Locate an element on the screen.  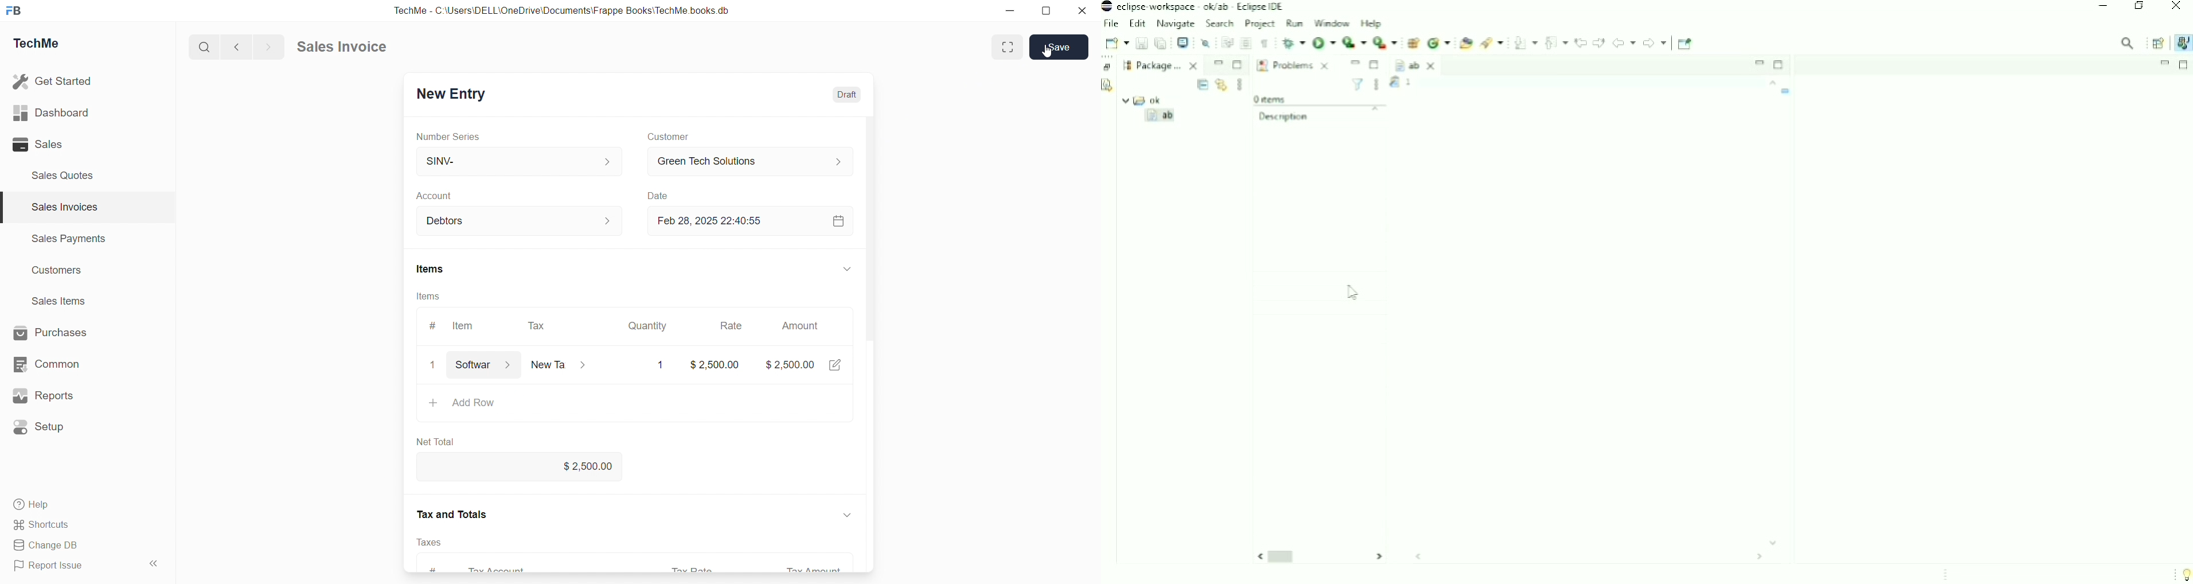
Sales Payments is located at coordinates (70, 238).